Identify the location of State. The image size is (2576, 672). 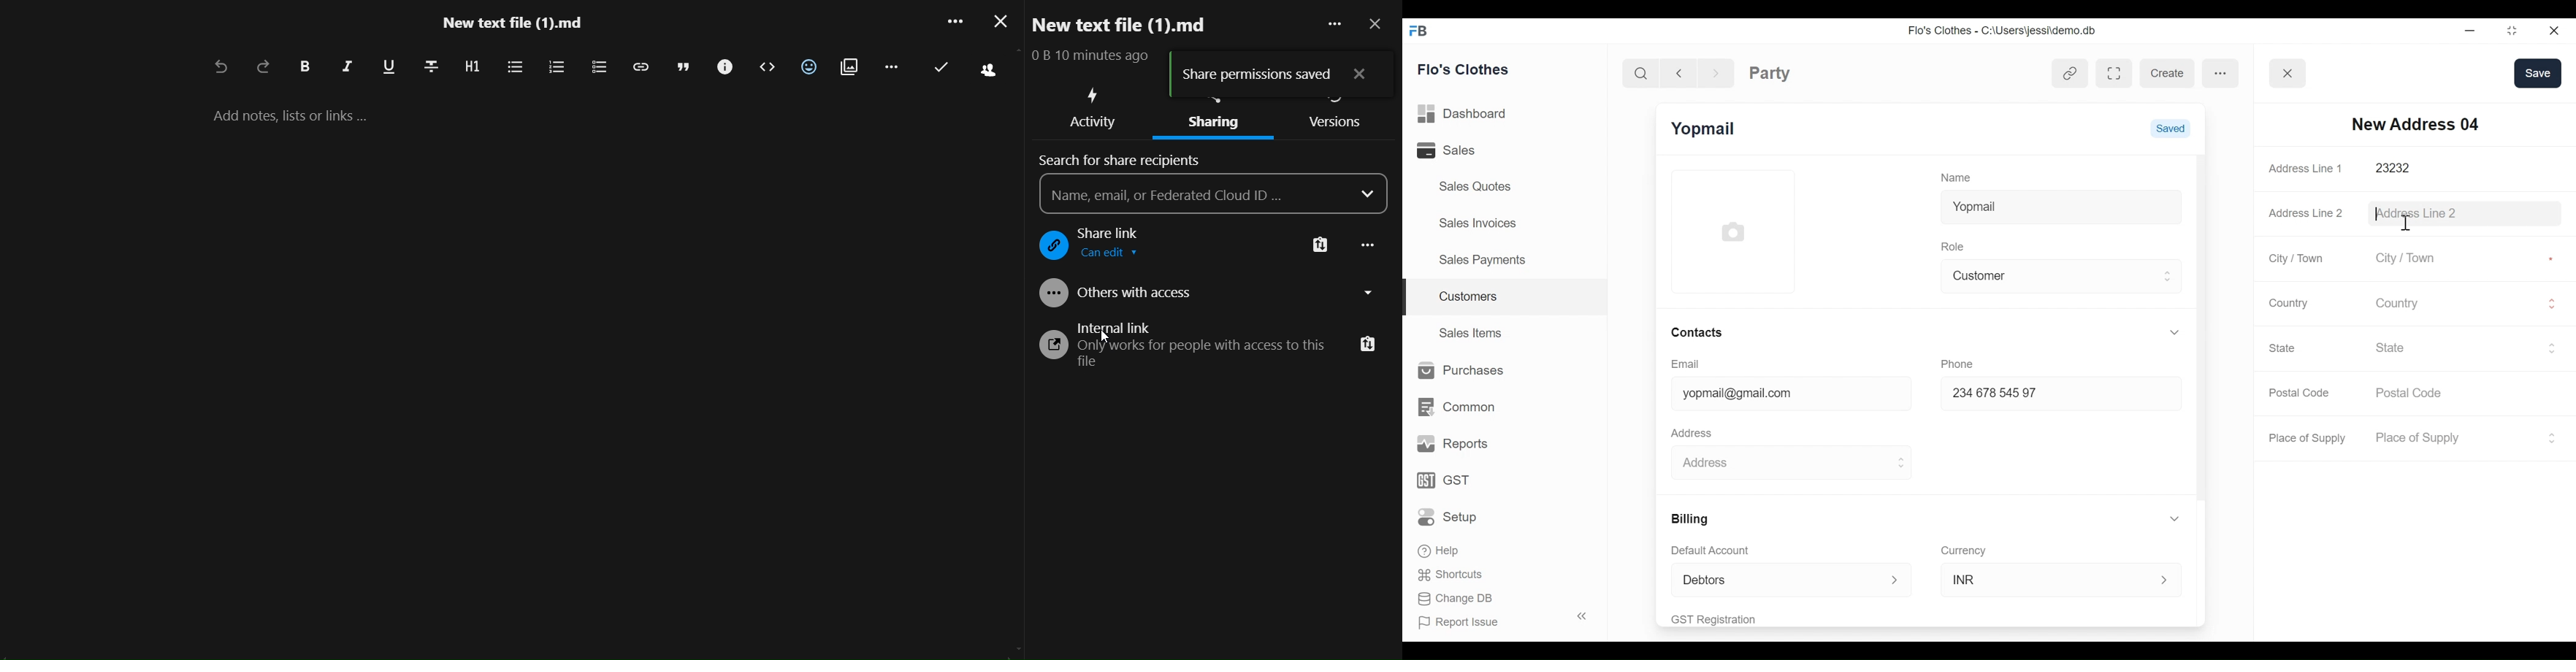
(2457, 347).